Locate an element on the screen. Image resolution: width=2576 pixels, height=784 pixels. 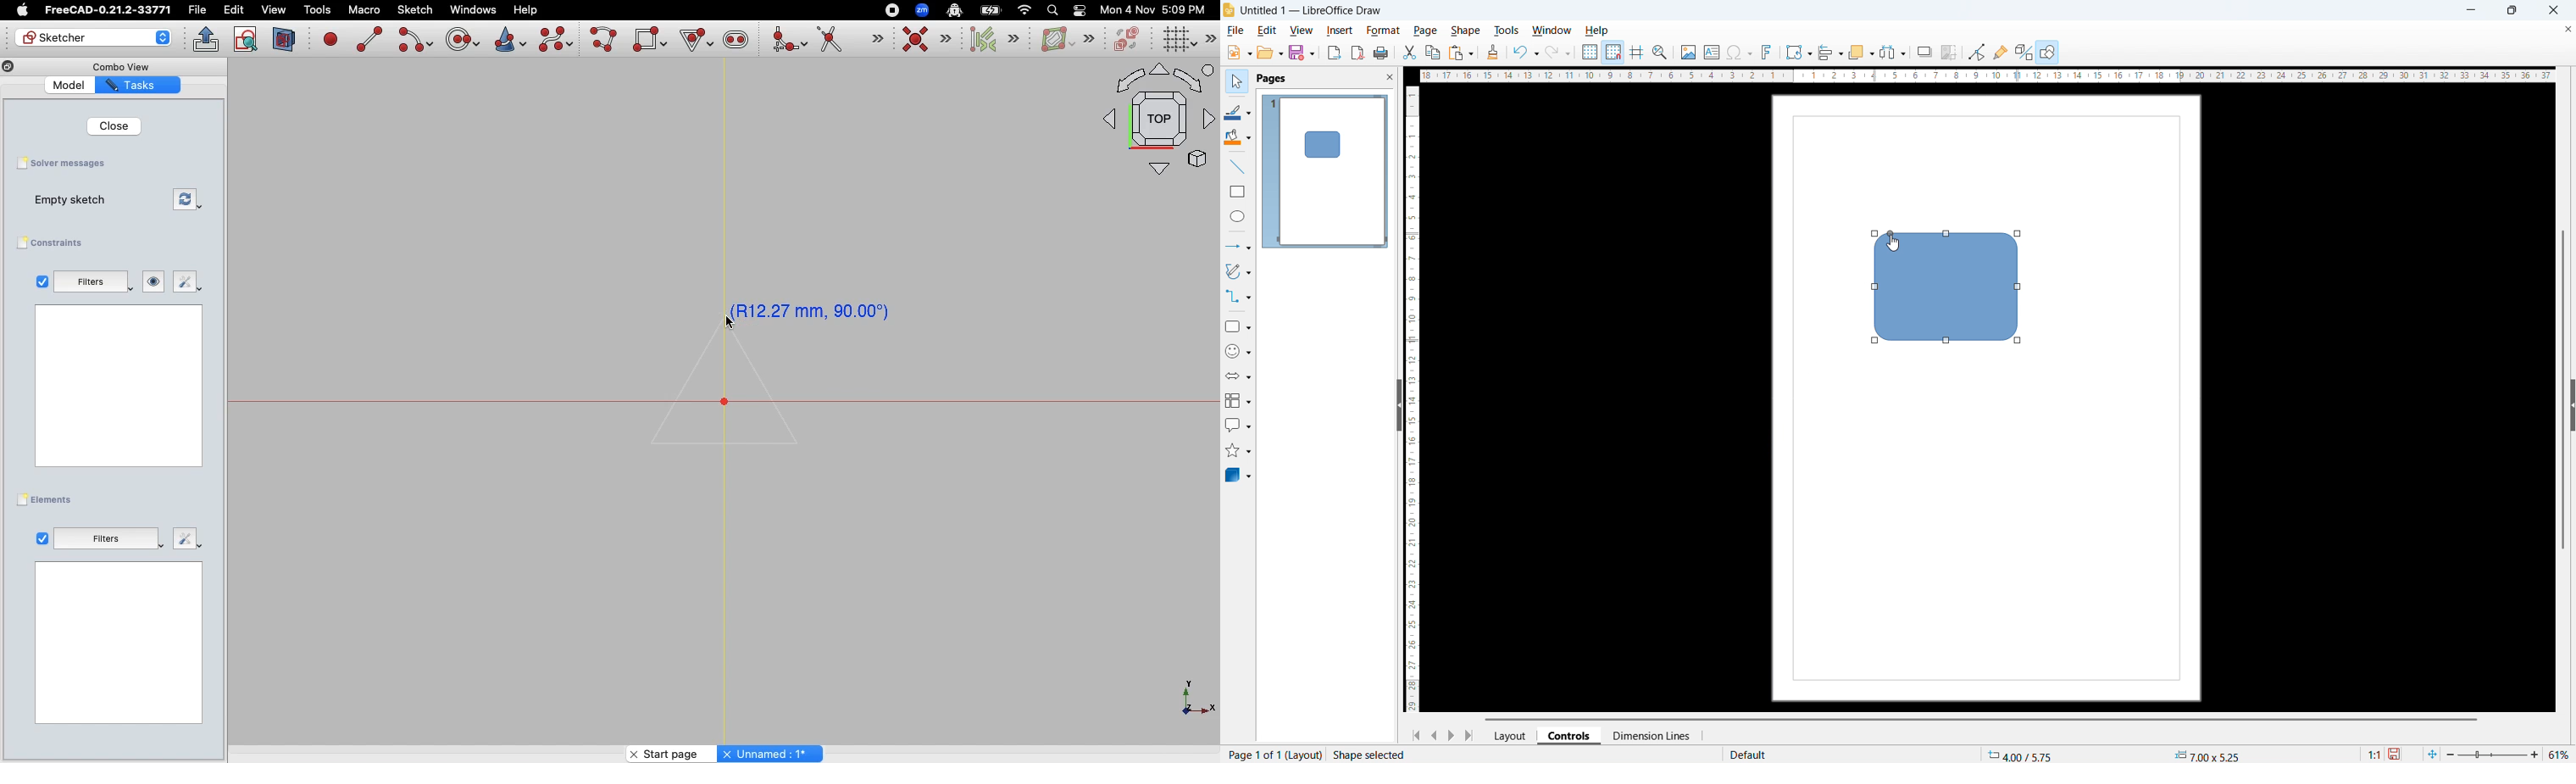
paste  is located at coordinates (1461, 54).